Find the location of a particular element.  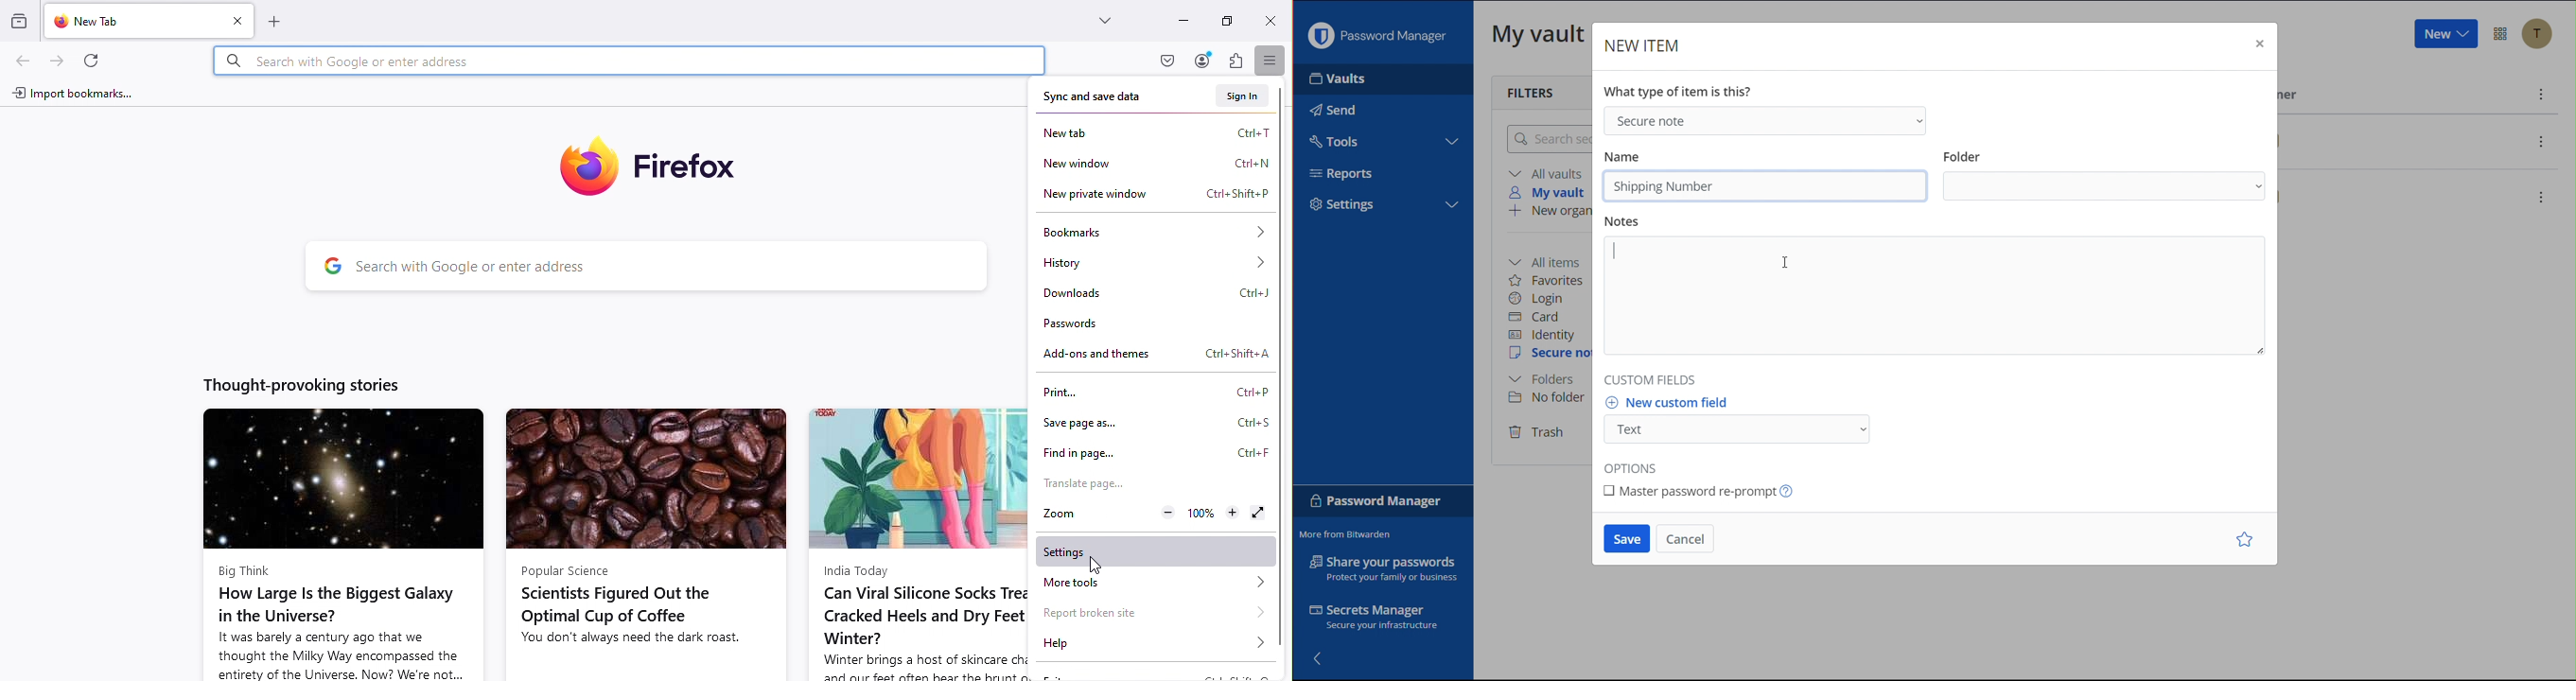

Reset zoom level is located at coordinates (1199, 514).